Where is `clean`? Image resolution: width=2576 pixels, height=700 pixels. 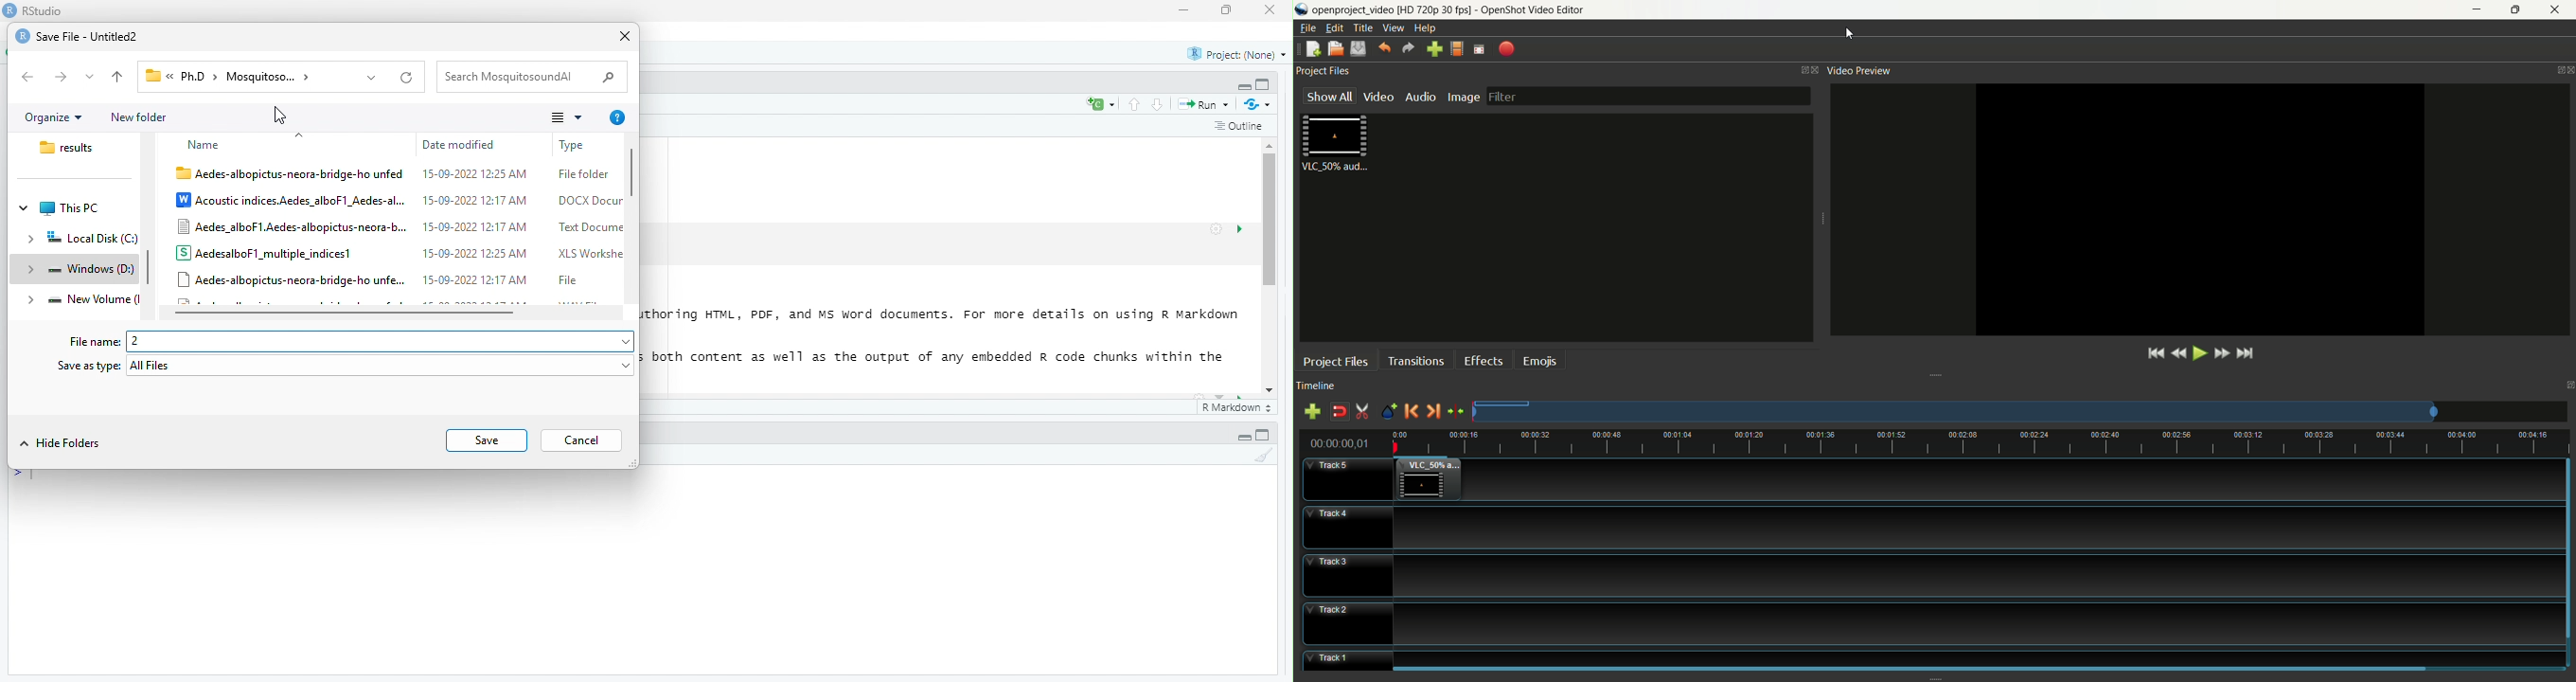
clean is located at coordinates (1264, 455).